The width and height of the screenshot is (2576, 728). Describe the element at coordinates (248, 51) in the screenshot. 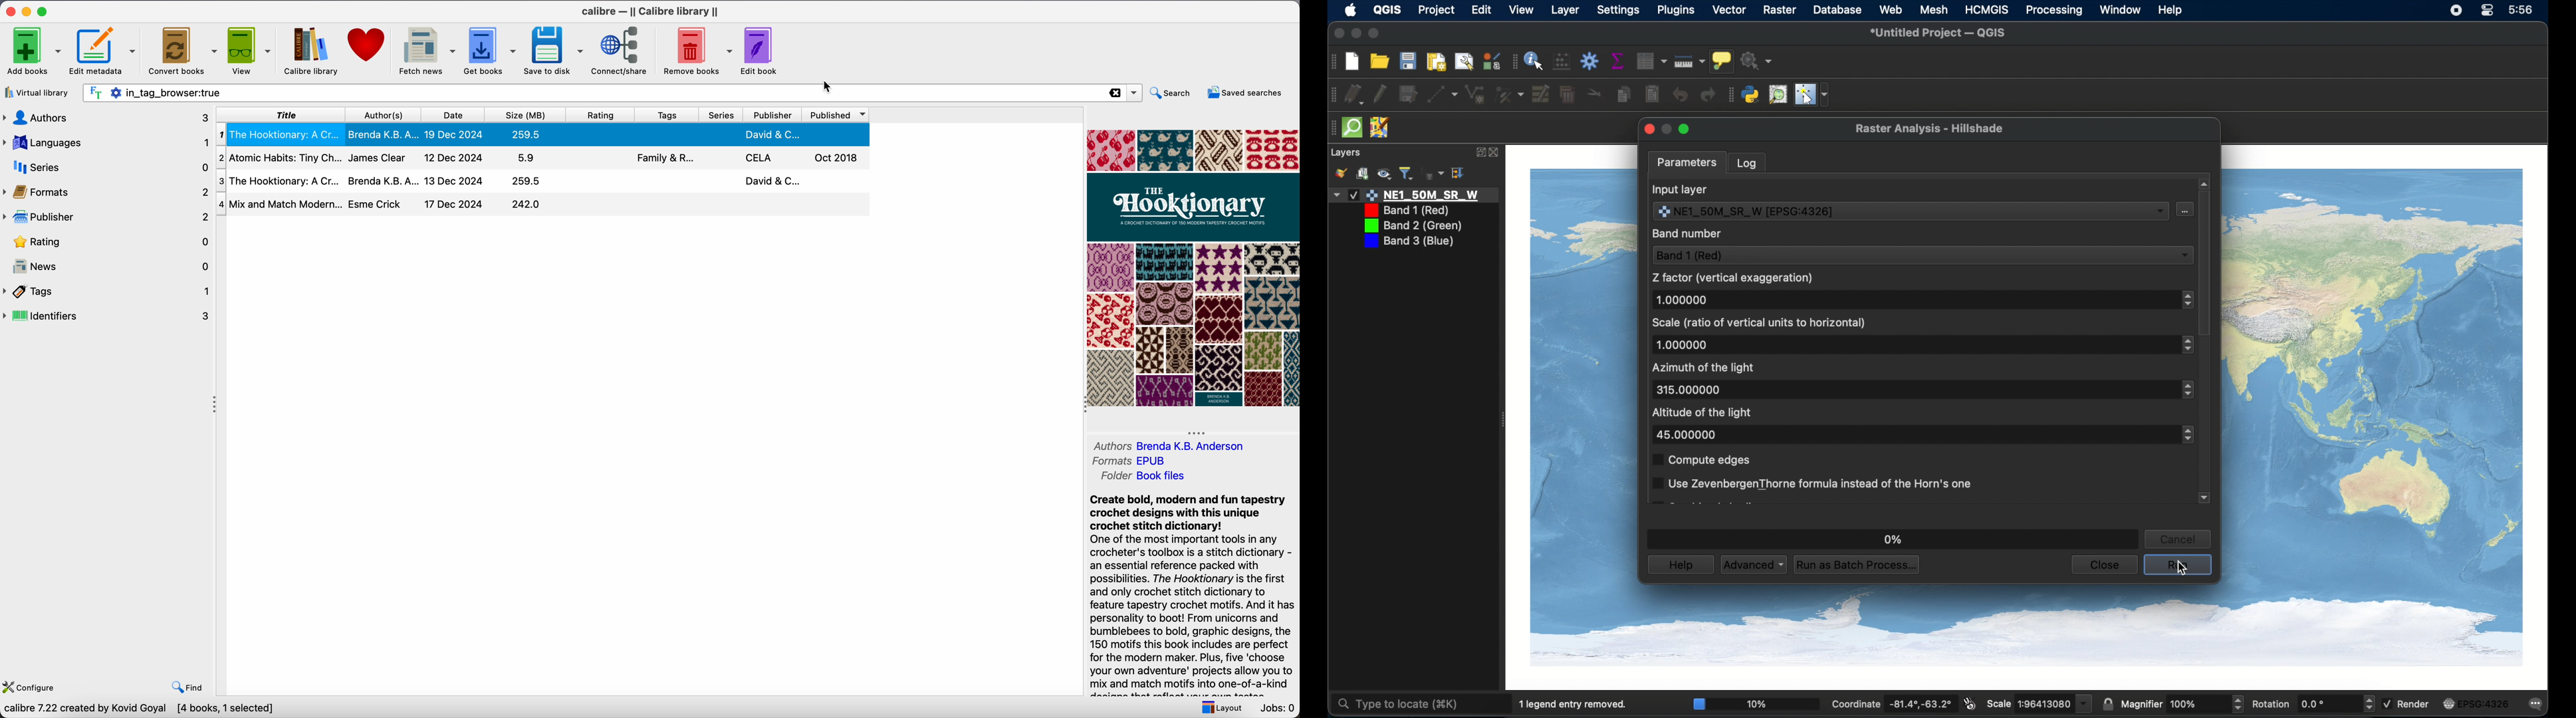

I see `view` at that location.